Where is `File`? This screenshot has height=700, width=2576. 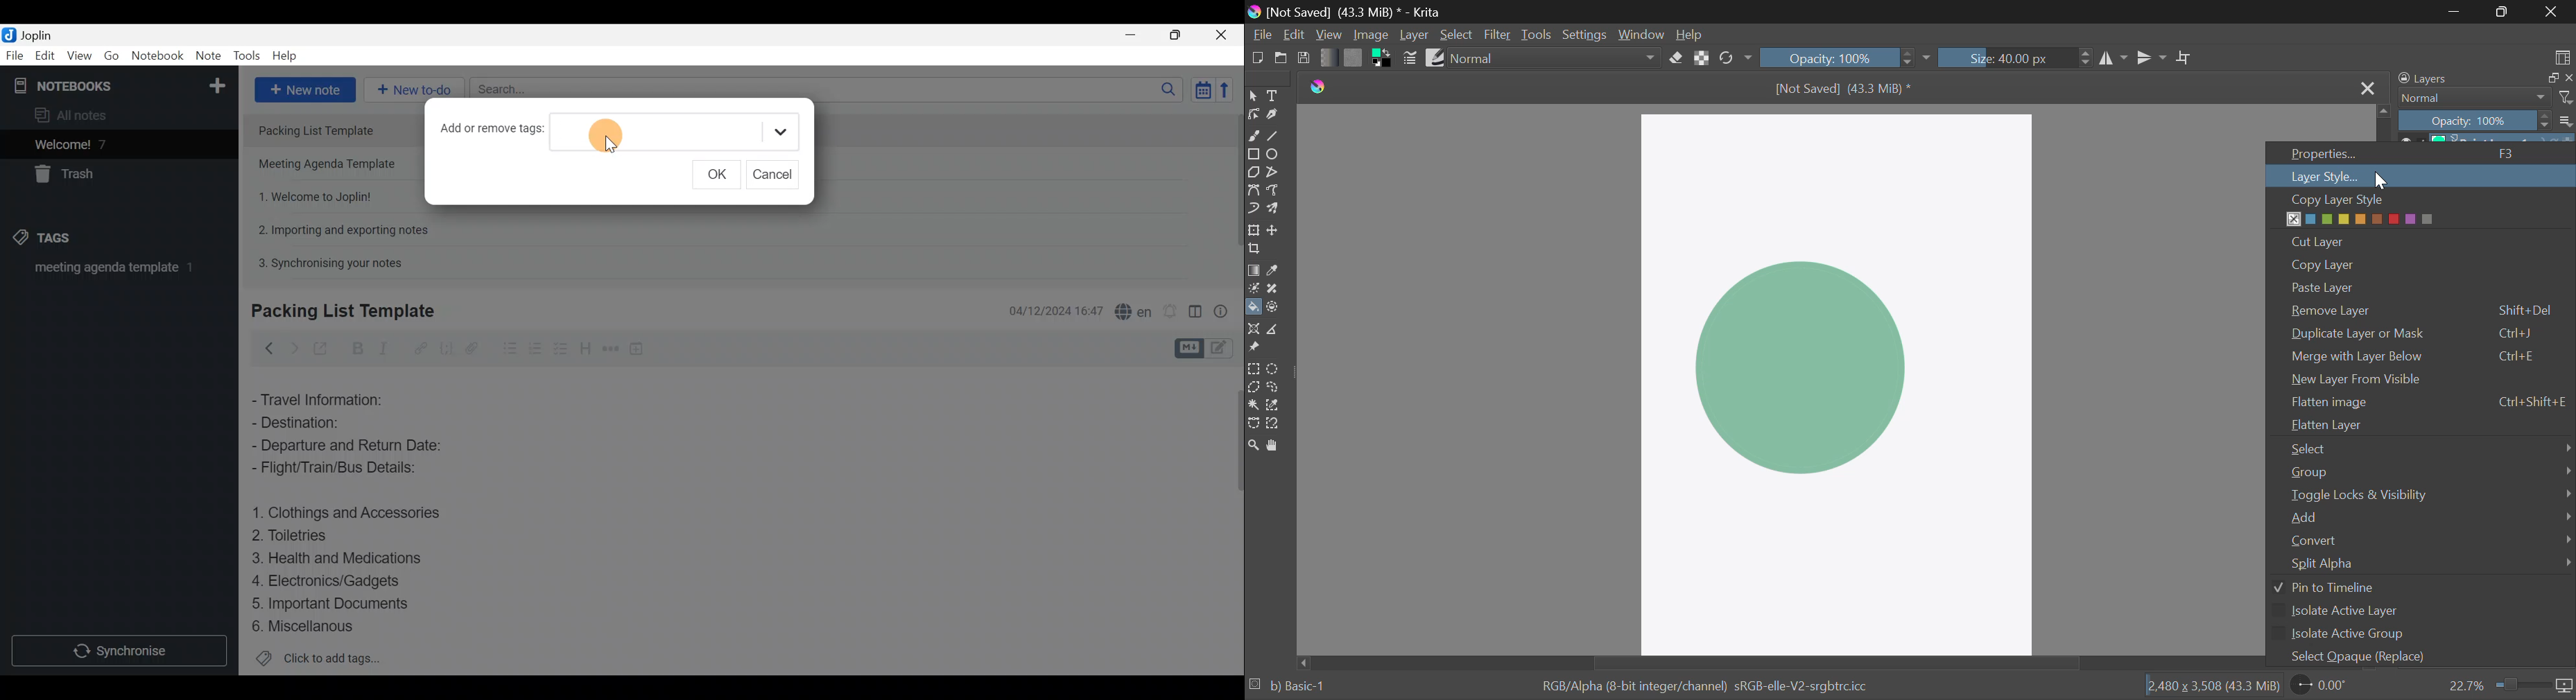 File is located at coordinates (1261, 37).